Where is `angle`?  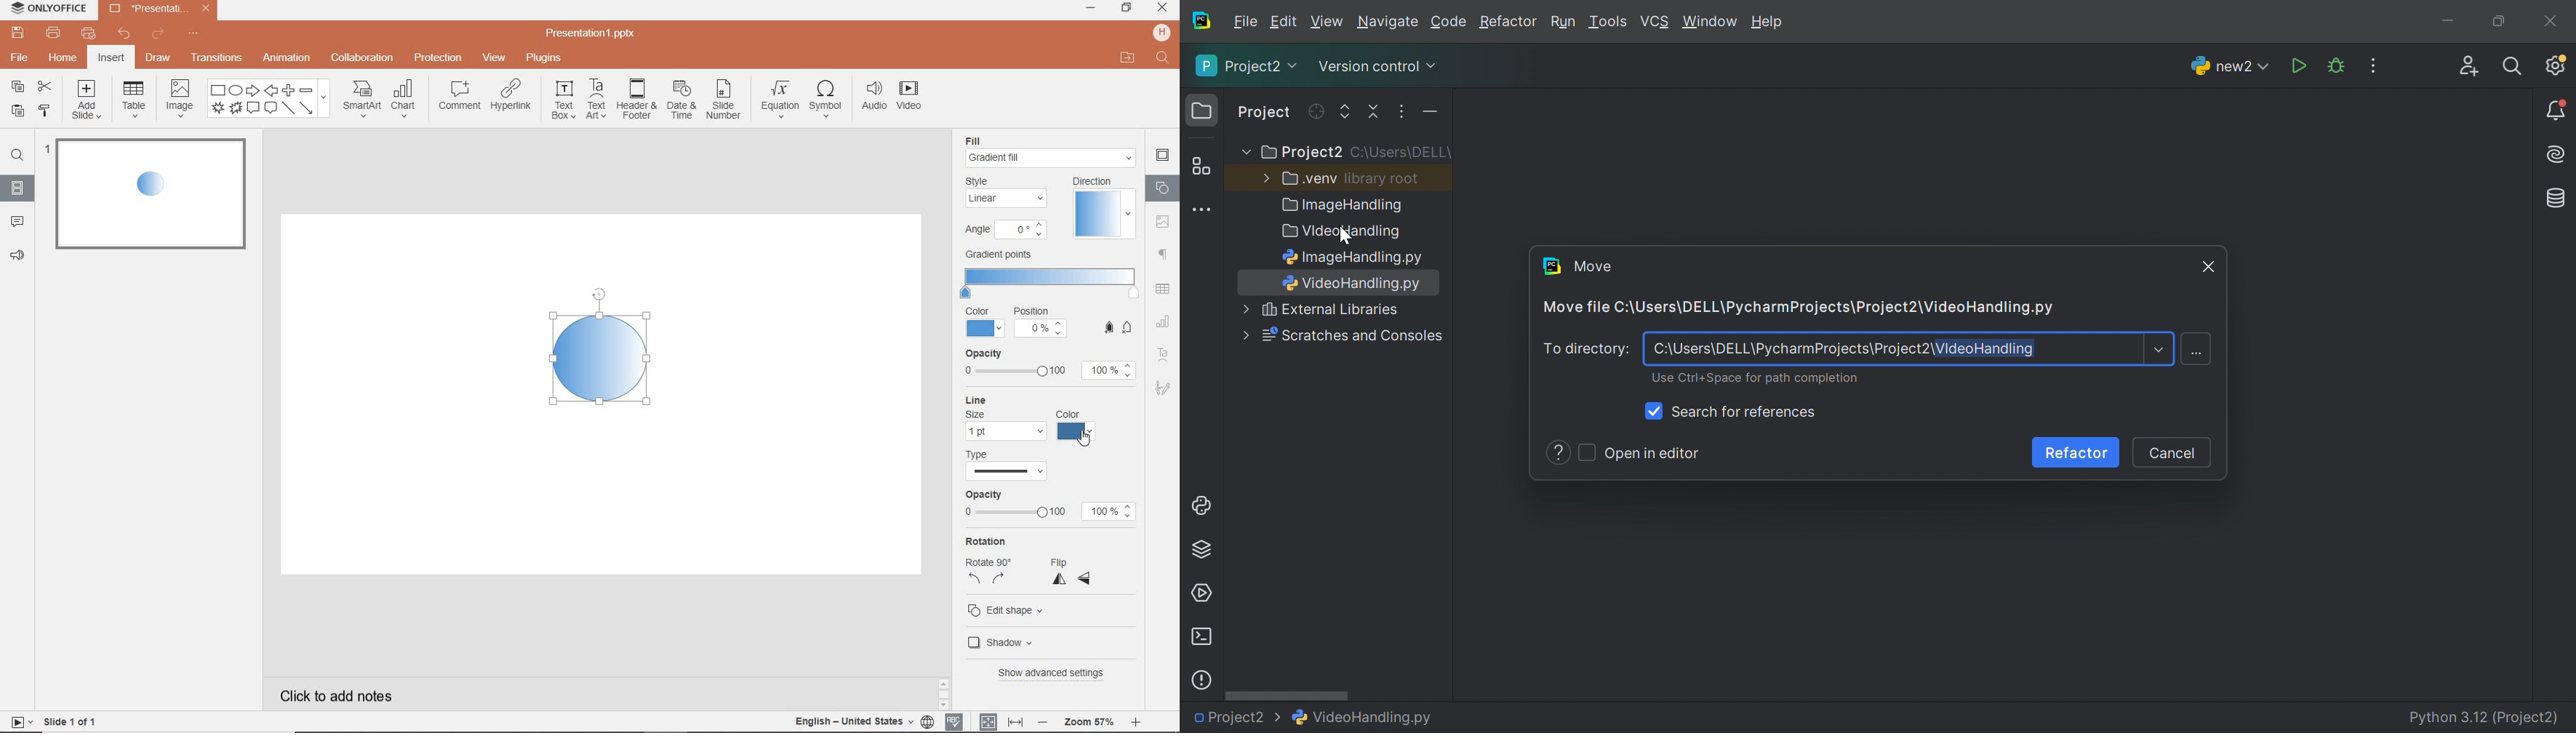 angle is located at coordinates (1004, 232).